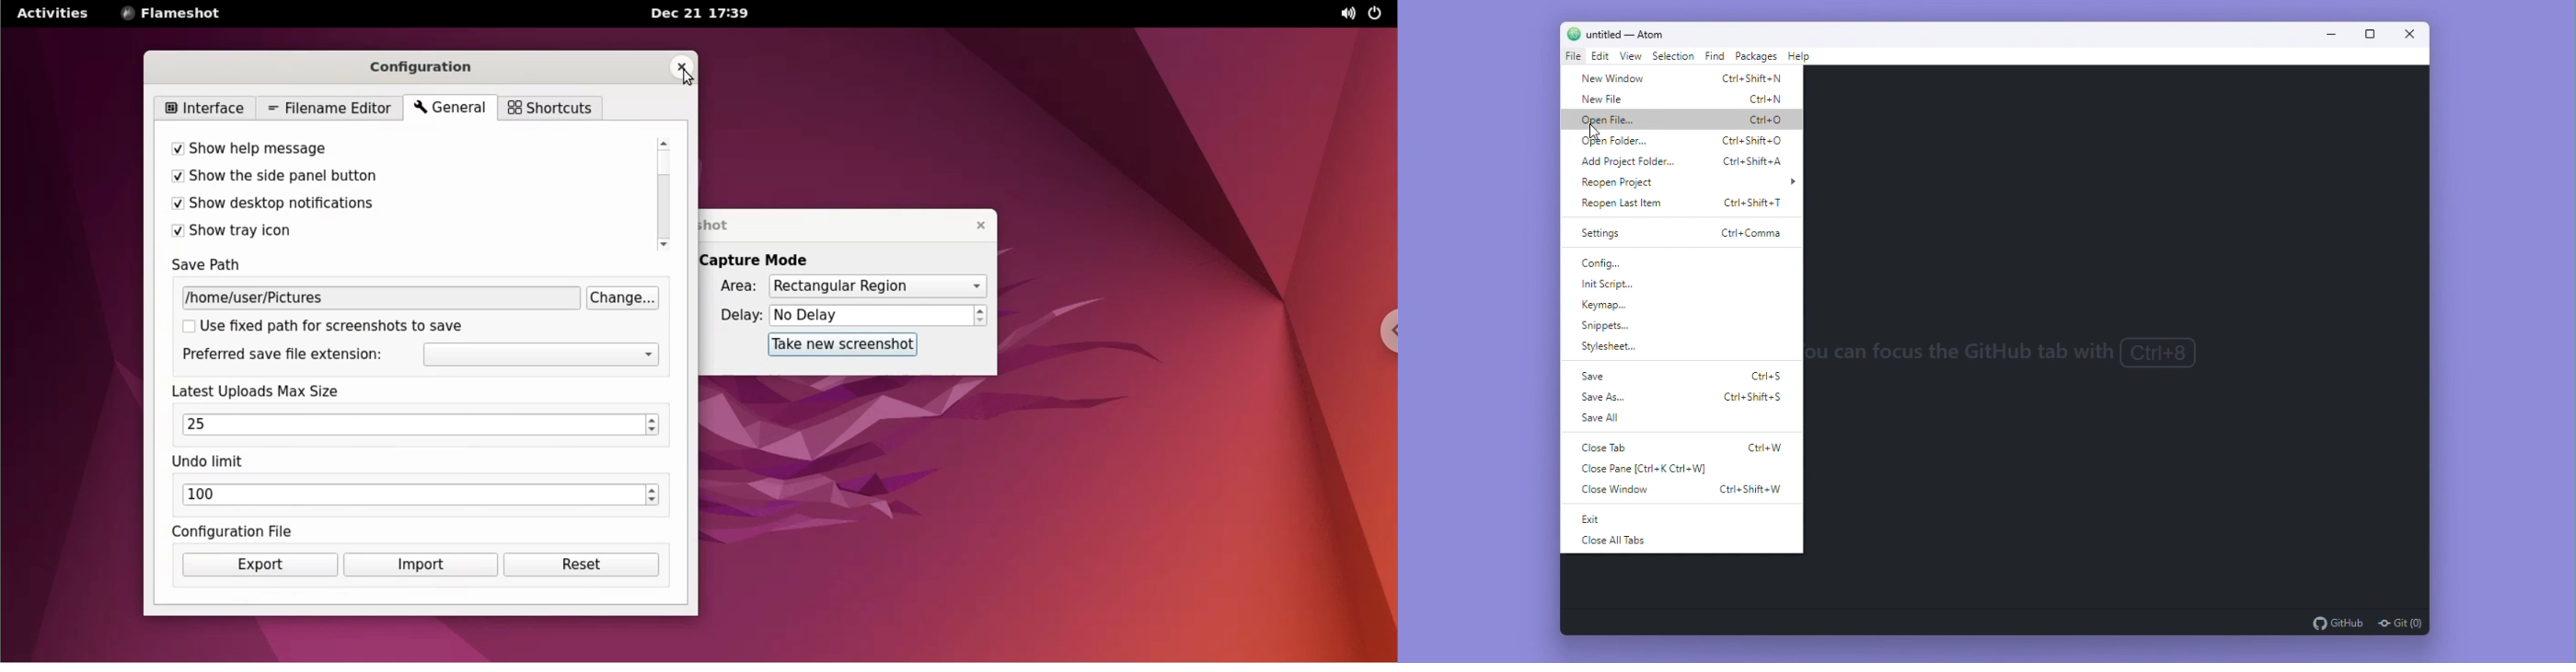 Image resolution: width=2576 pixels, height=672 pixels. What do you see at coordinates (1618, 284) in the screenshot?
I see `Init script...` at bounding box center [1618, 284].